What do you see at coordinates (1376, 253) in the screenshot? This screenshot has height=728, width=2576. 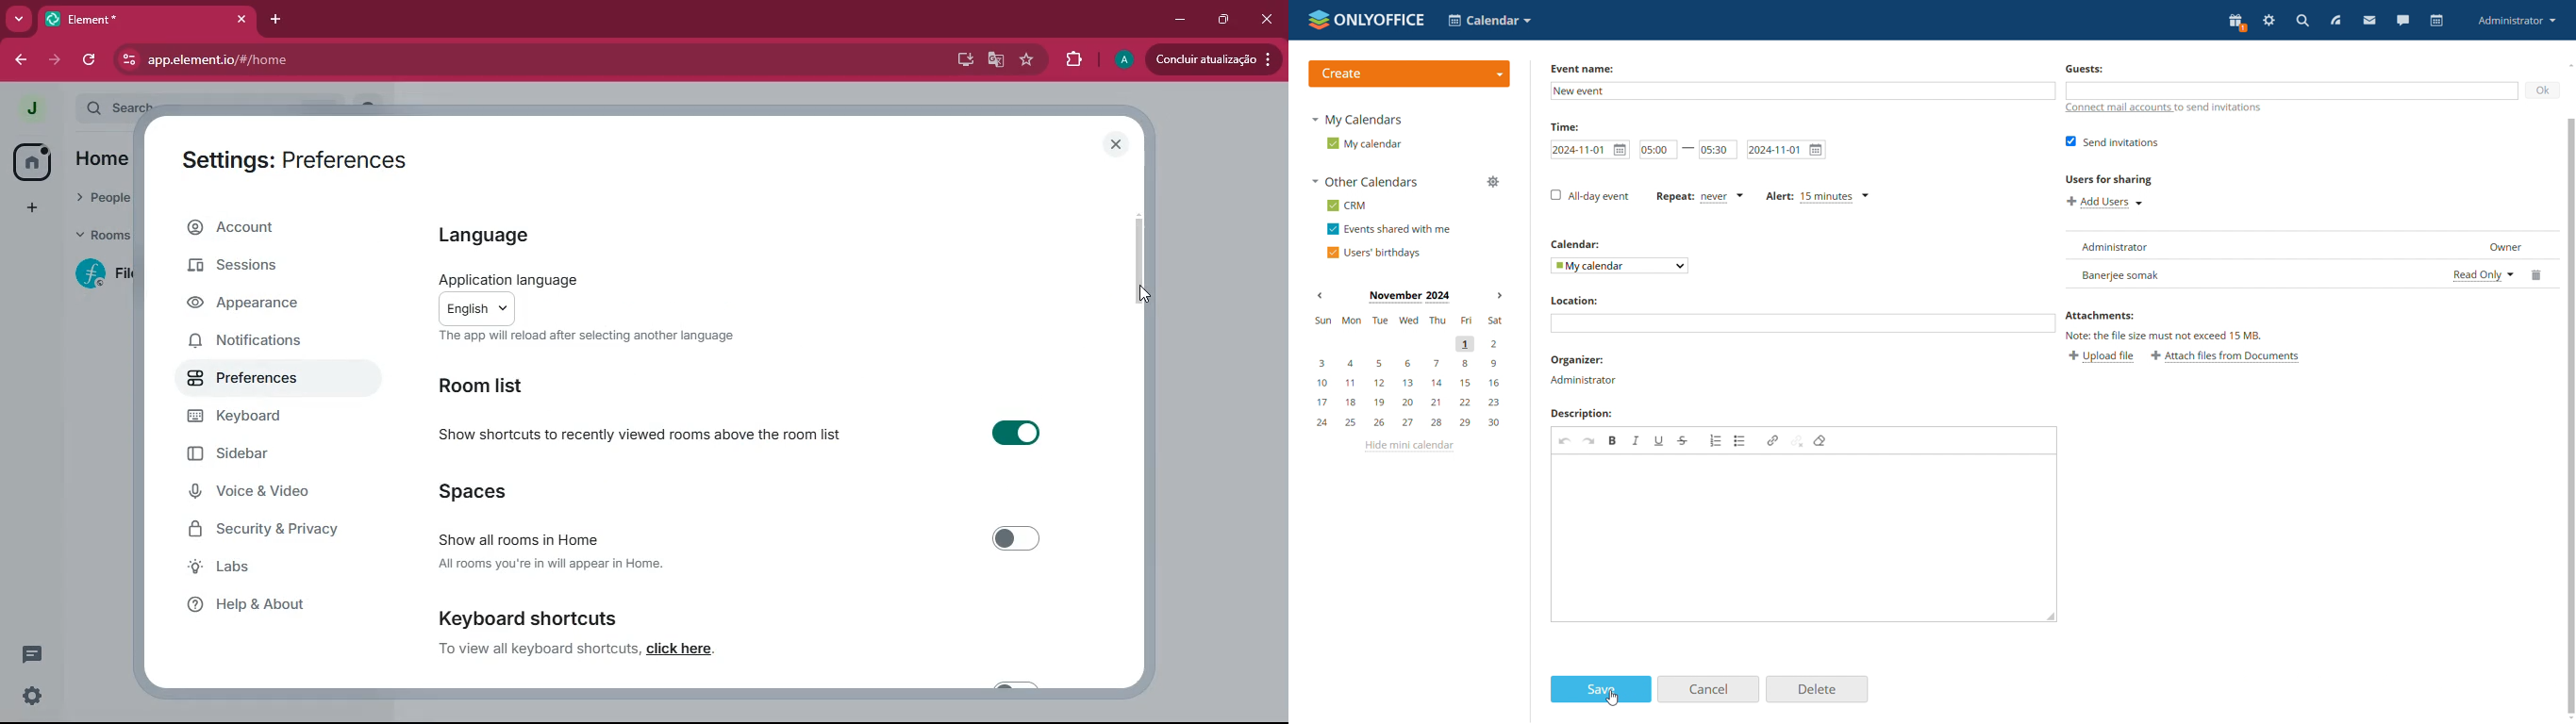 I see `users' birthdays` at bounding box center [1376, 253].